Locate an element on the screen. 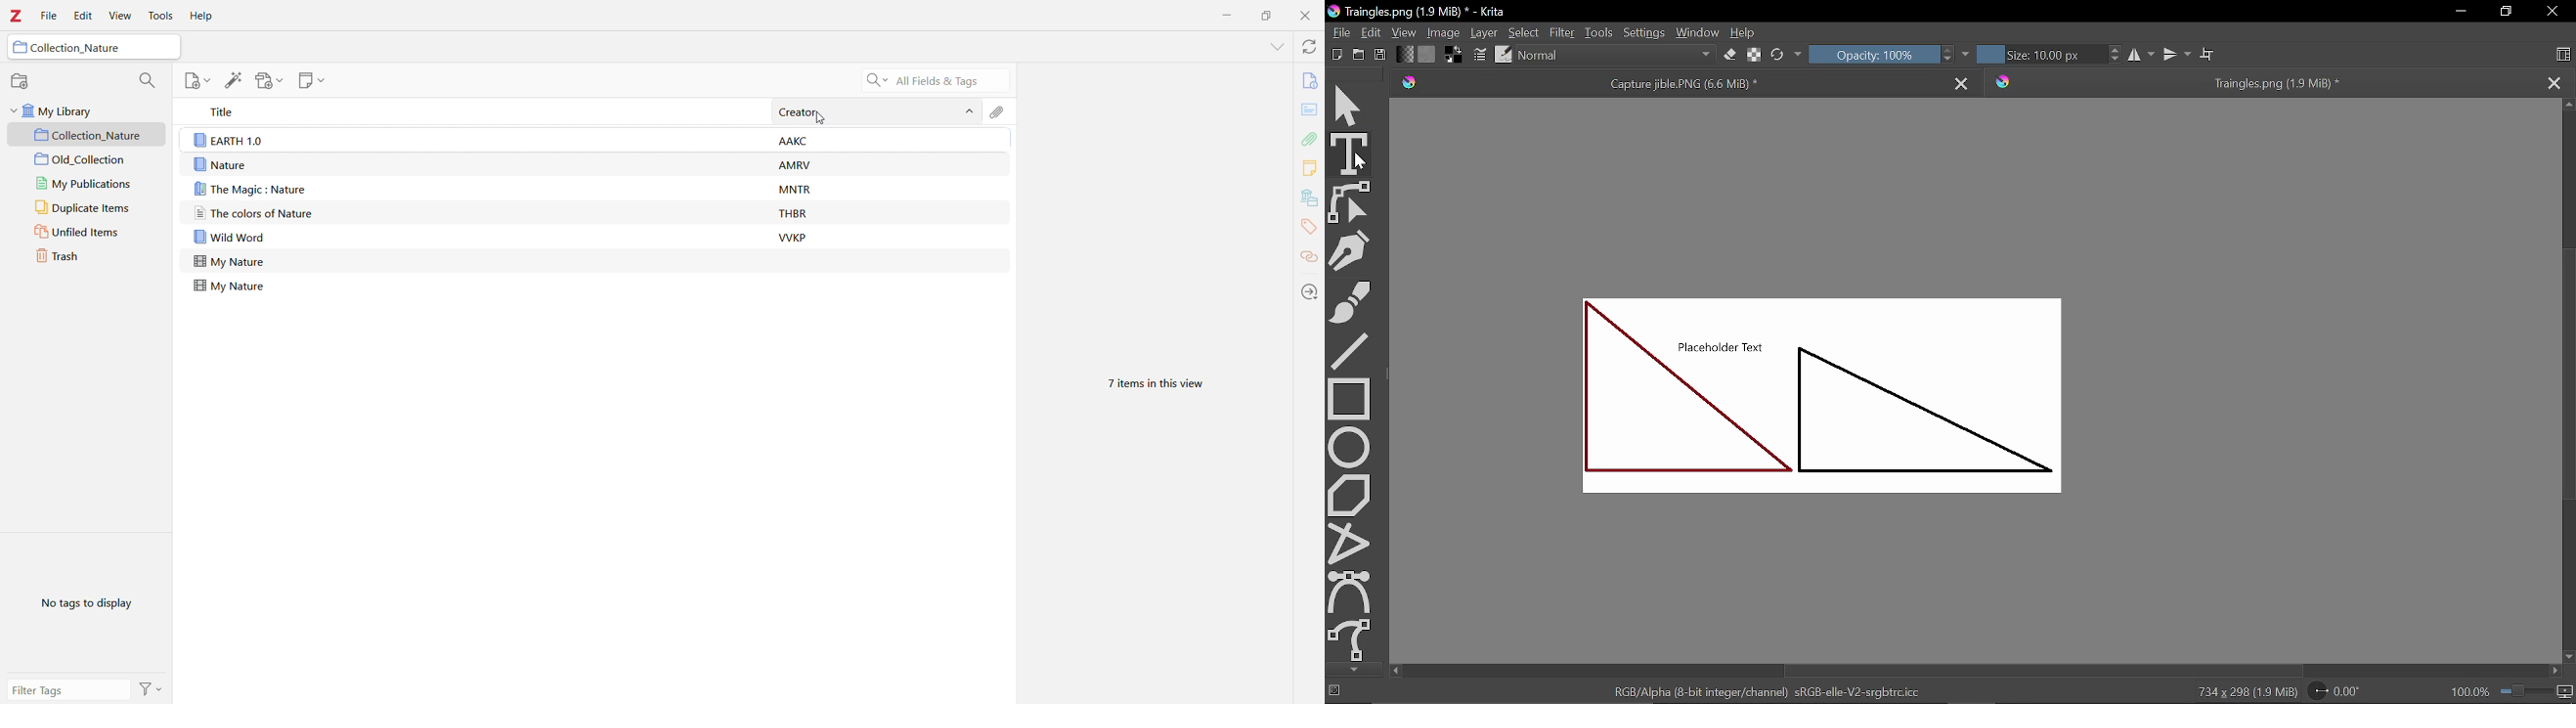 The width and height of the screenshot is (2576, 728). Move left is located at coordinates (1395, 672).